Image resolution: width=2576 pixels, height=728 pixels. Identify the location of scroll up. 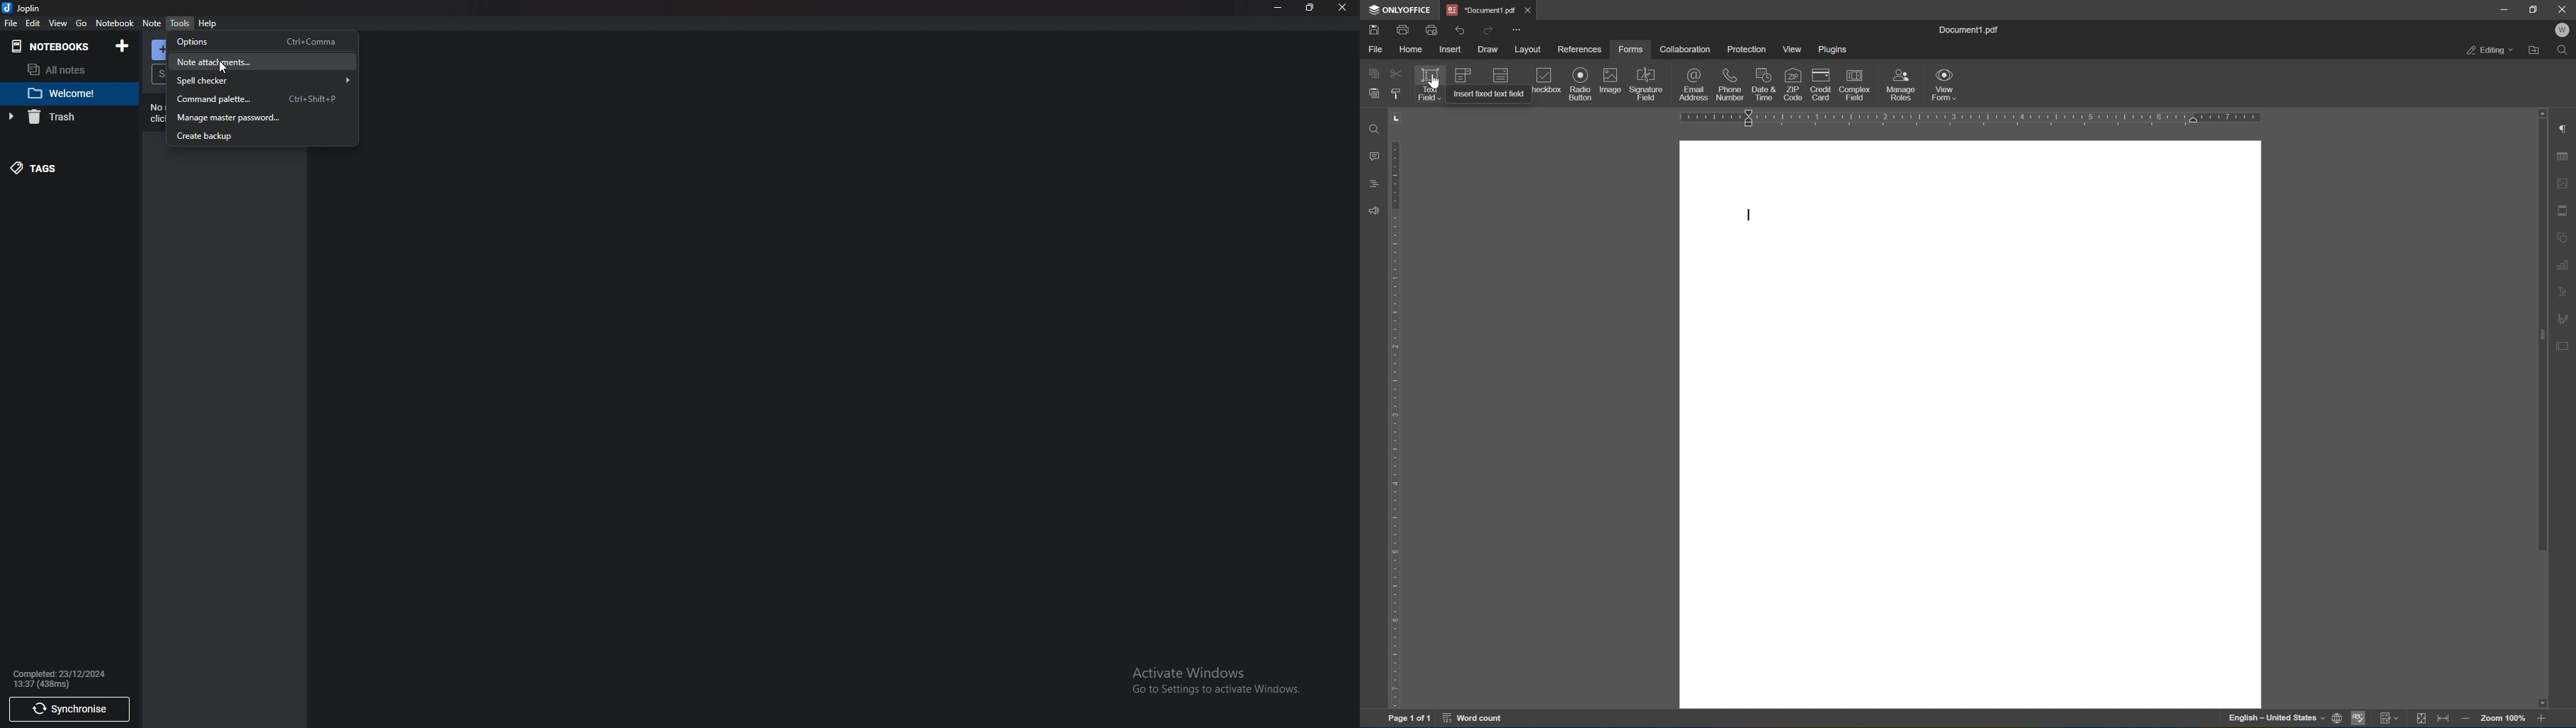
(2540, 111).